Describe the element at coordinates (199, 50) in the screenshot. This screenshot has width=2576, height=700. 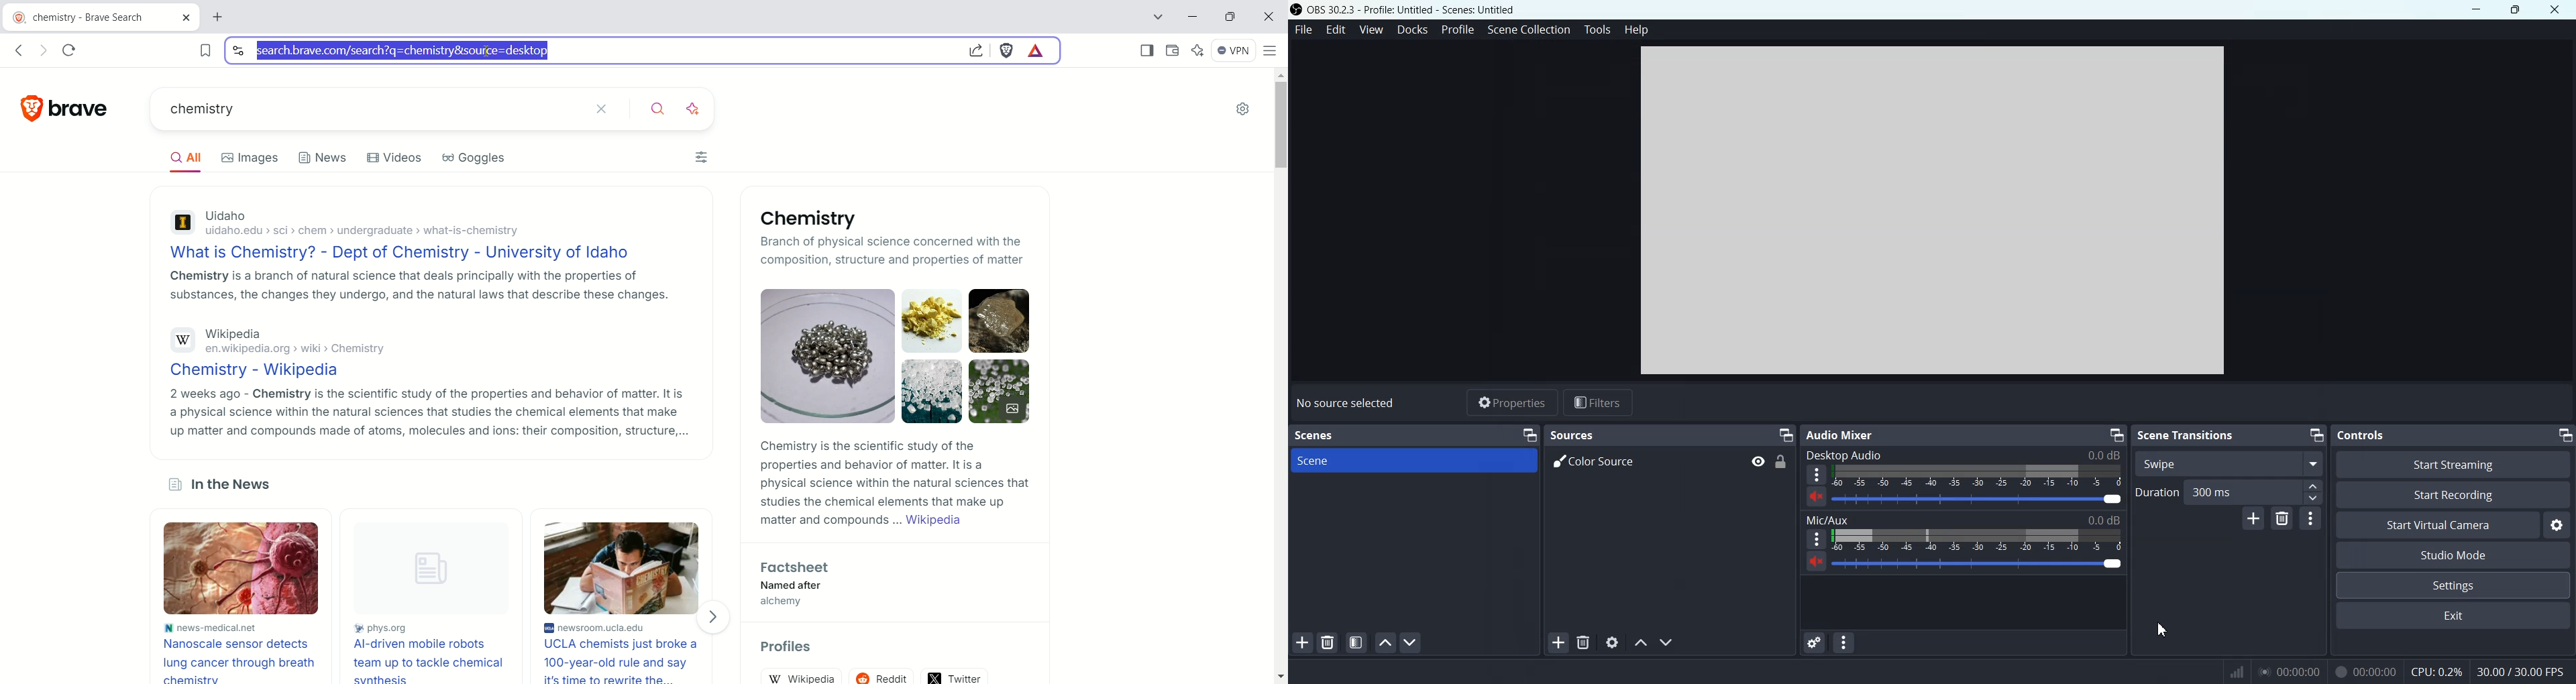
I see `bookmark` at that location.